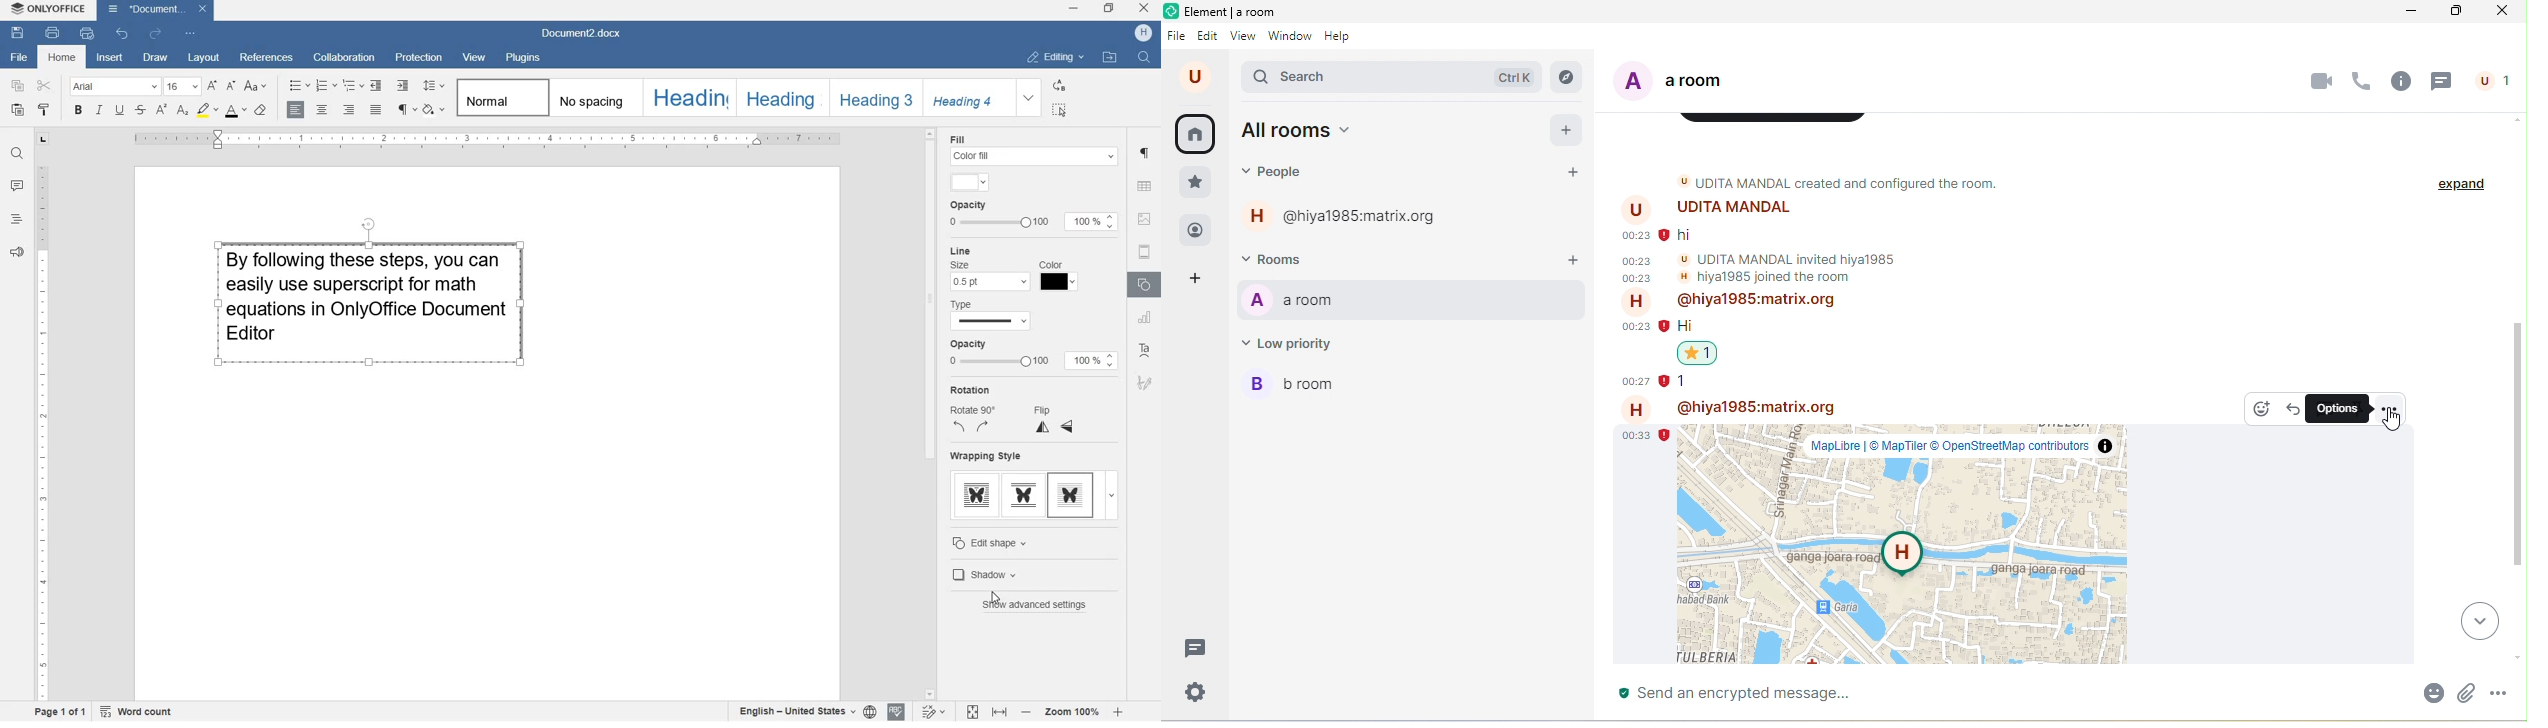 This screenshot has width=2548, height=728. I want to click on system anme, so click(48, 9).